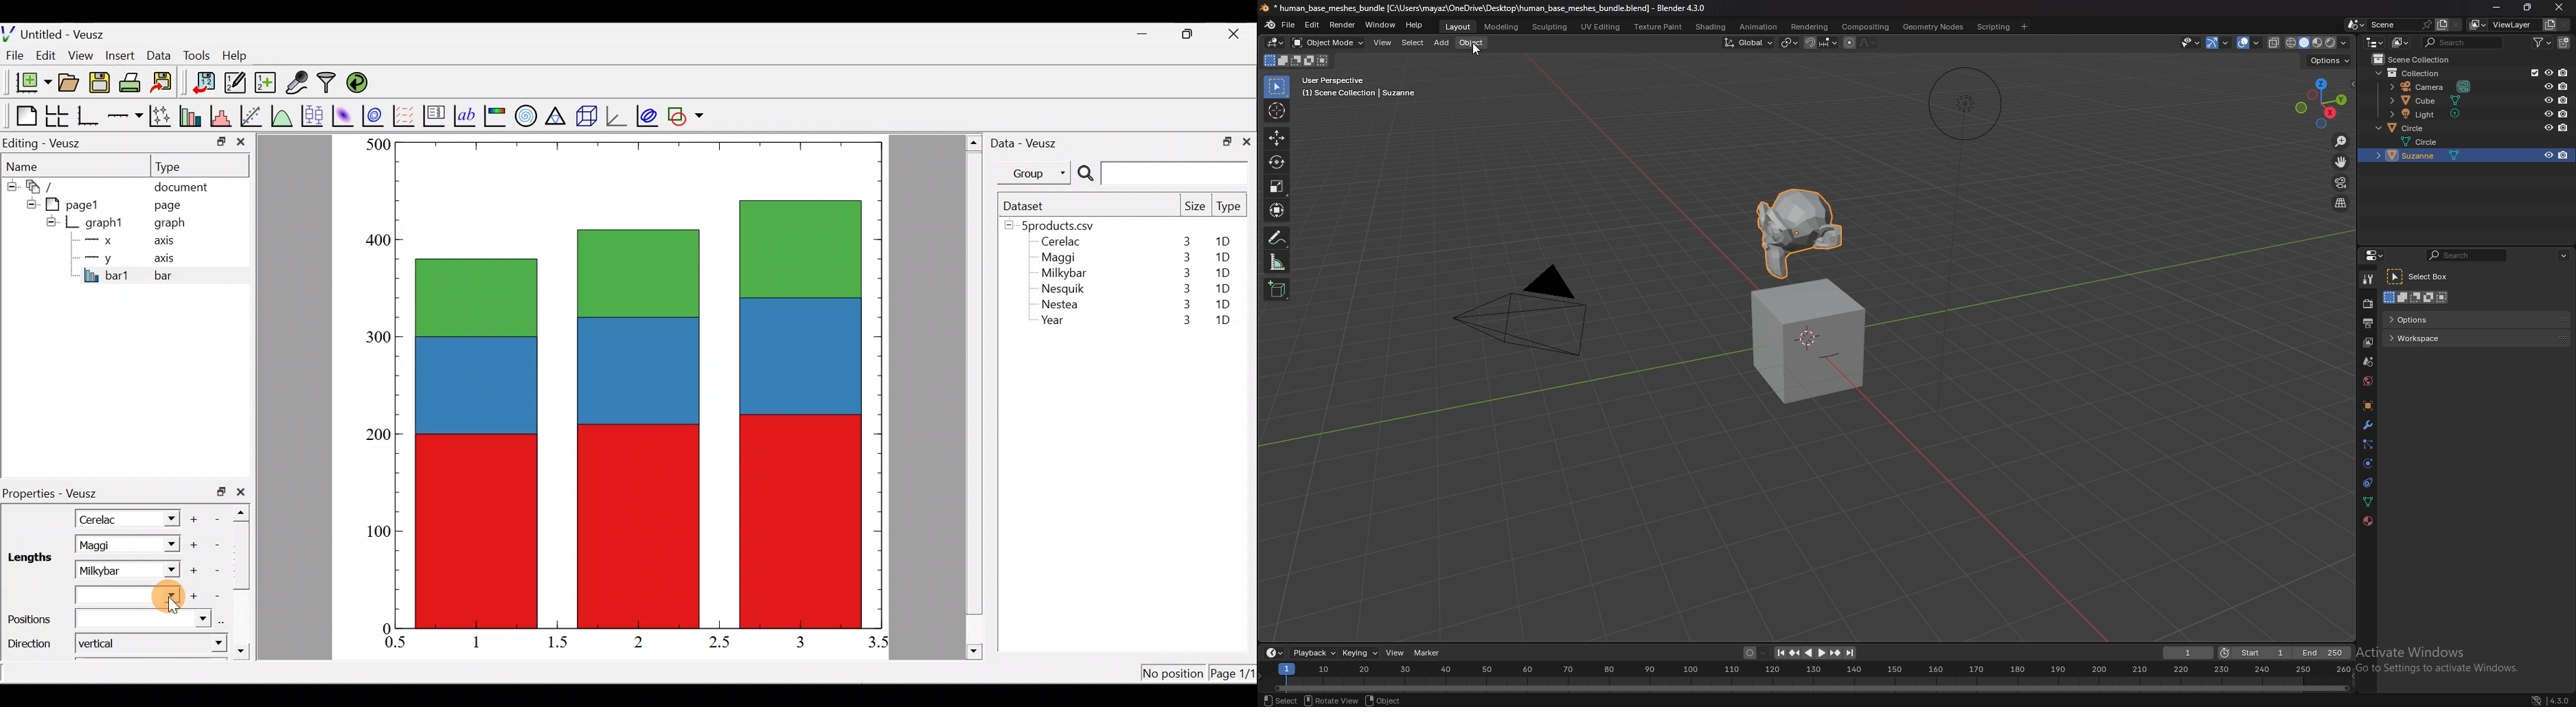 This screenshot has width=2576, height=728. Describe the element at coordinates (56, 116) in the screenshot. I see `Arrange graphs in a grid` at that location.